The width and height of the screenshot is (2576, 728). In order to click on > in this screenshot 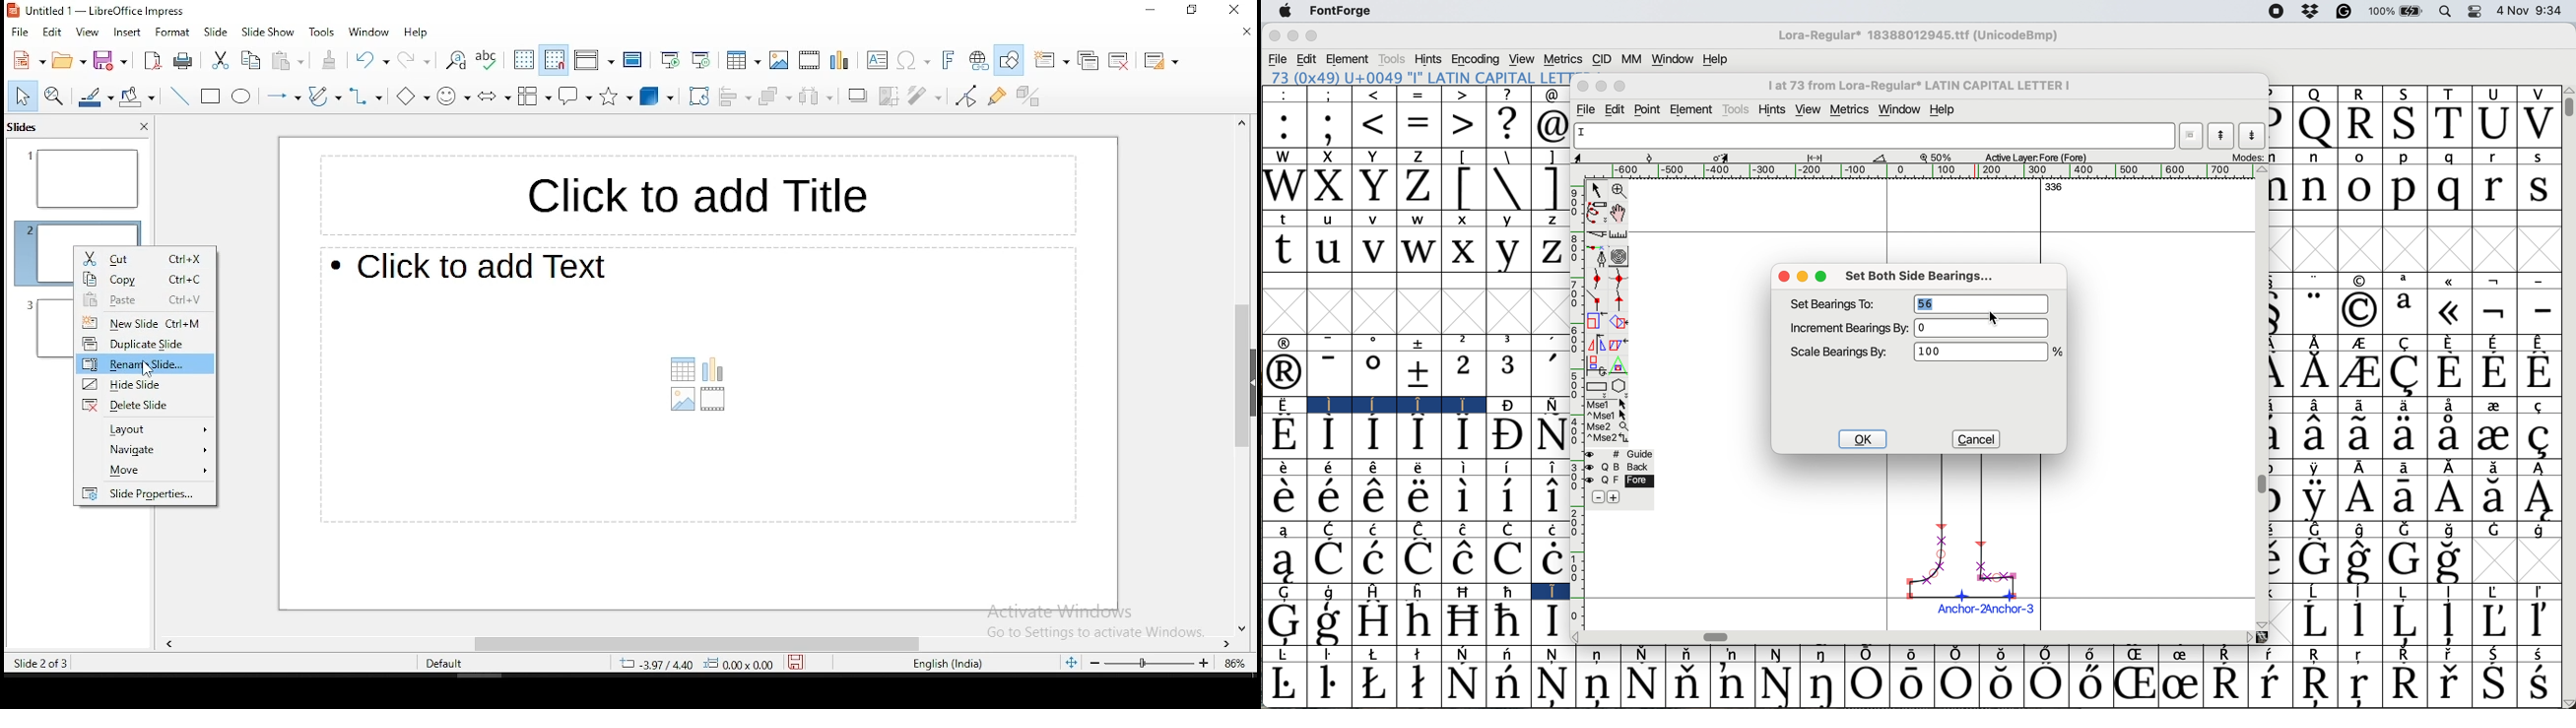, I will do `click(1461, 95)`.